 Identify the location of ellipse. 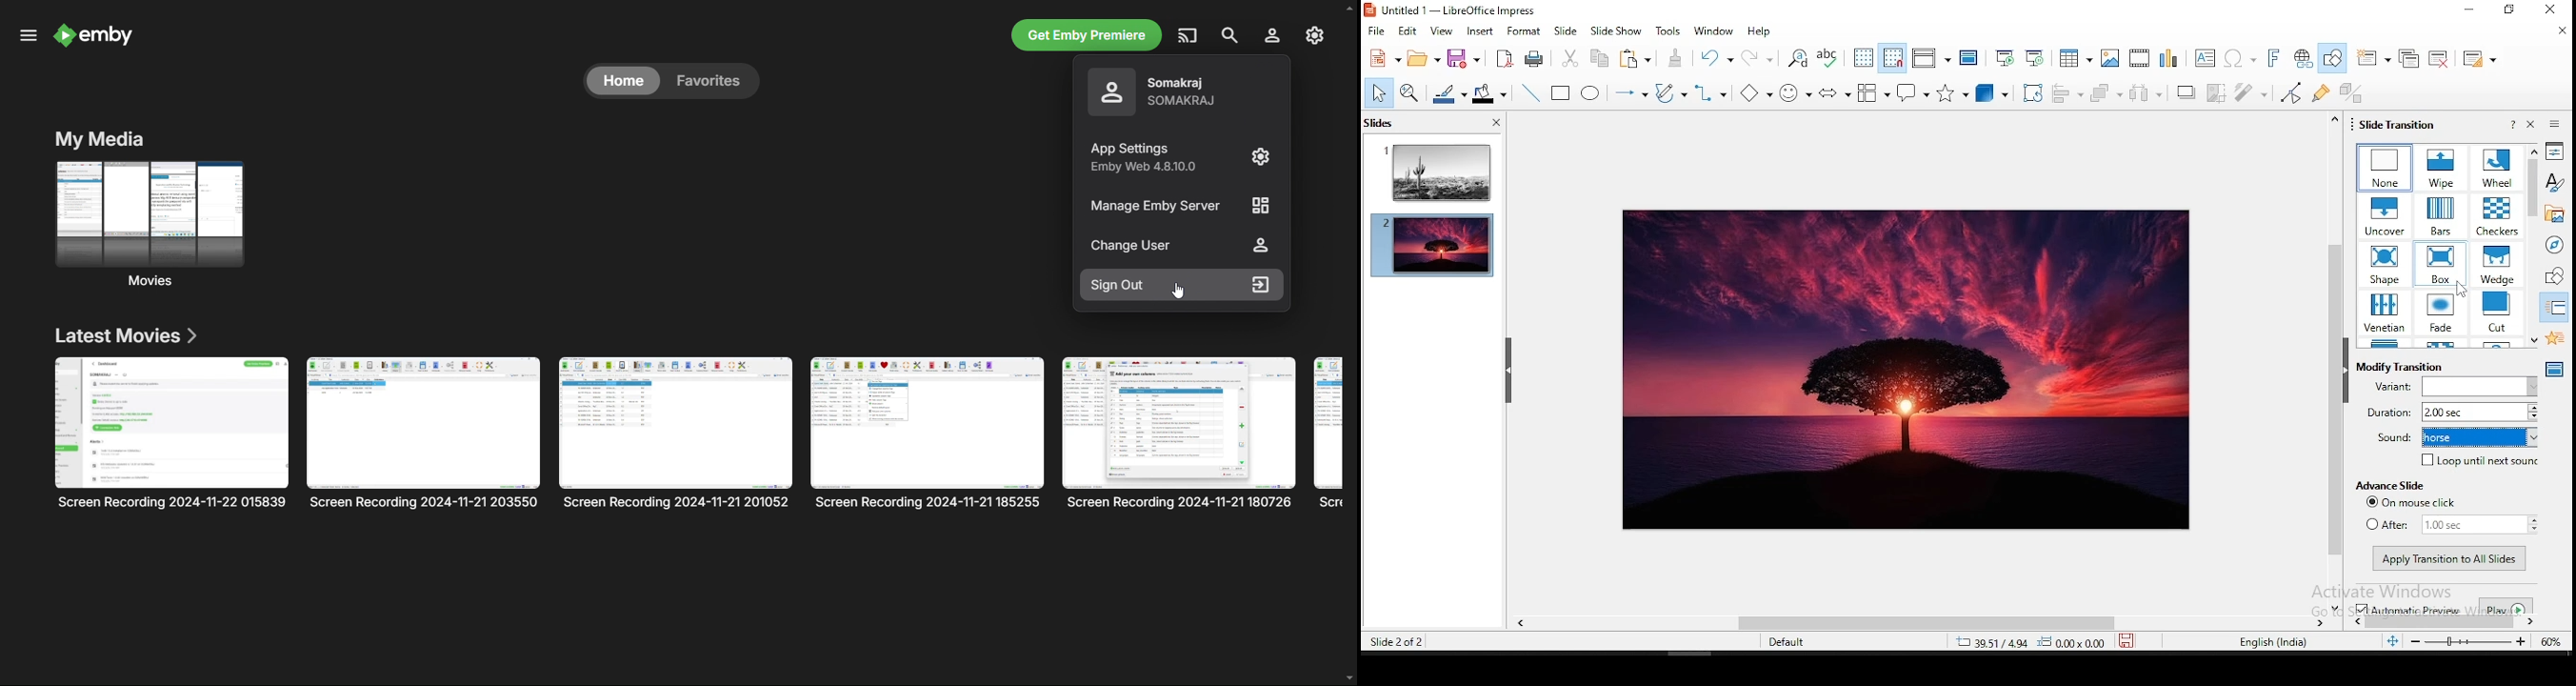
(1593, 92).